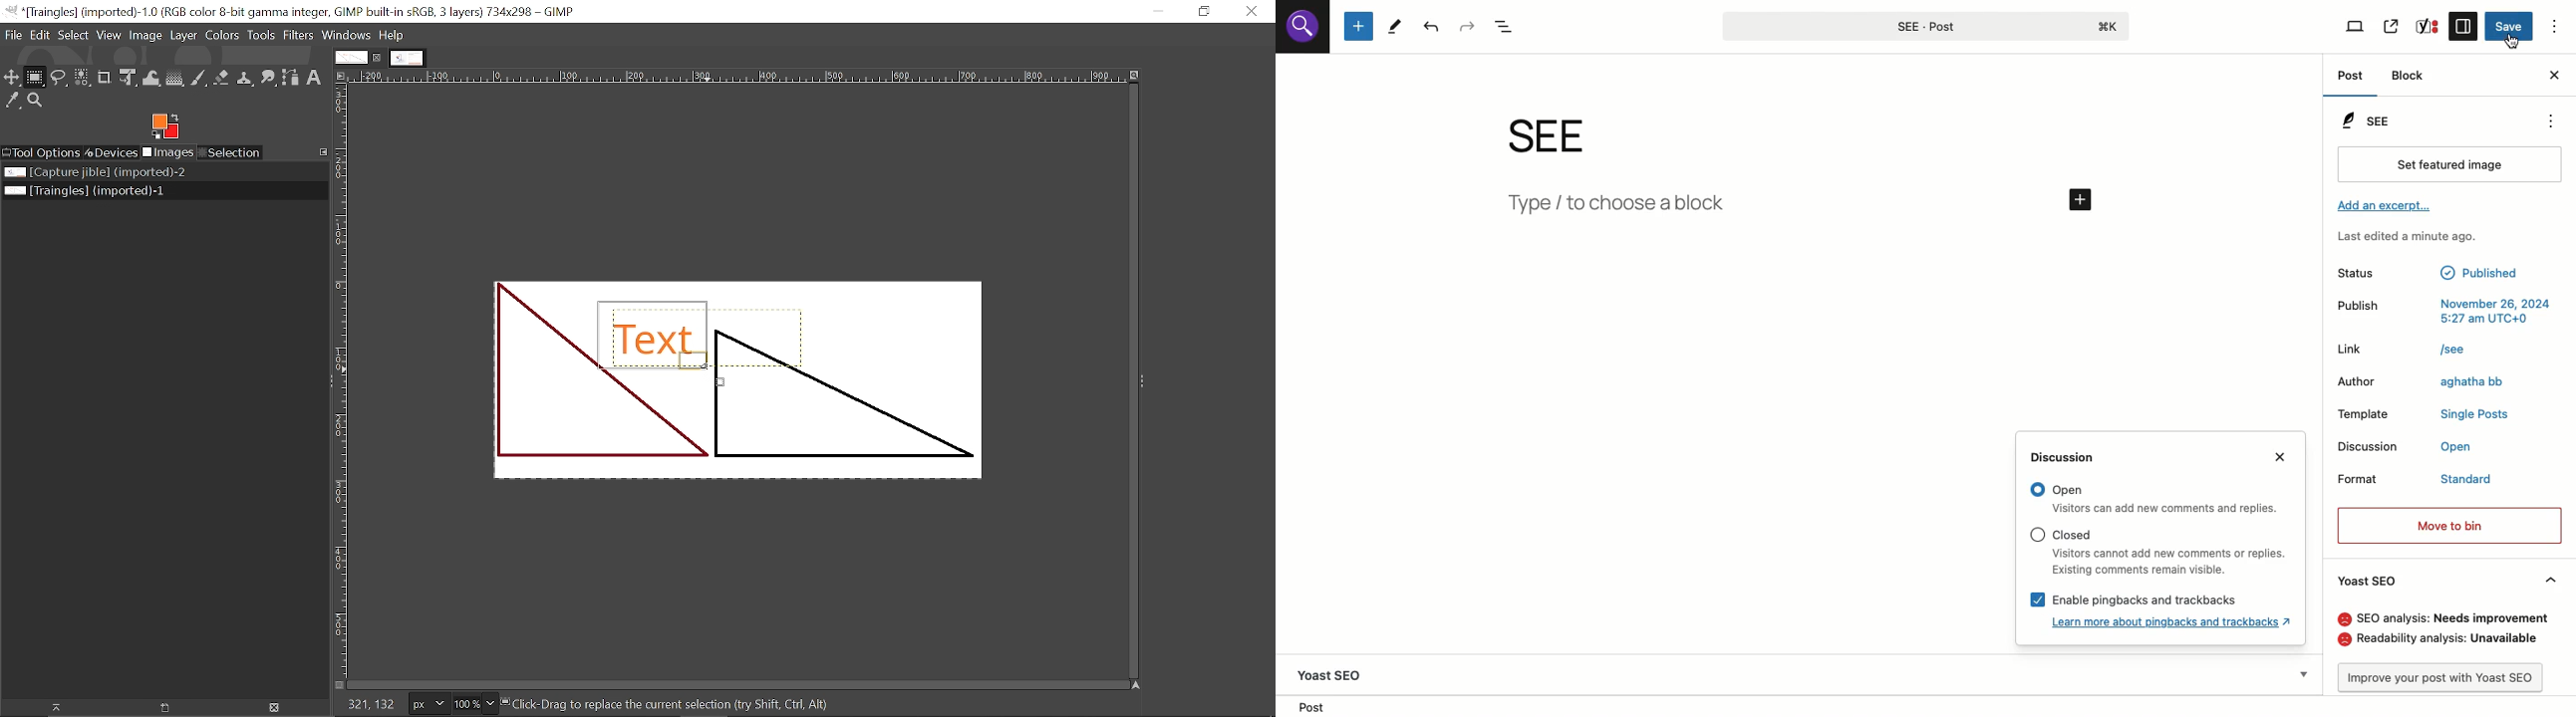 This screenshot has height=728, width=2576. What do you see at coordinates (2393, 24) in the screenshot?
I see `View post` at bounding box center [2393, 24].